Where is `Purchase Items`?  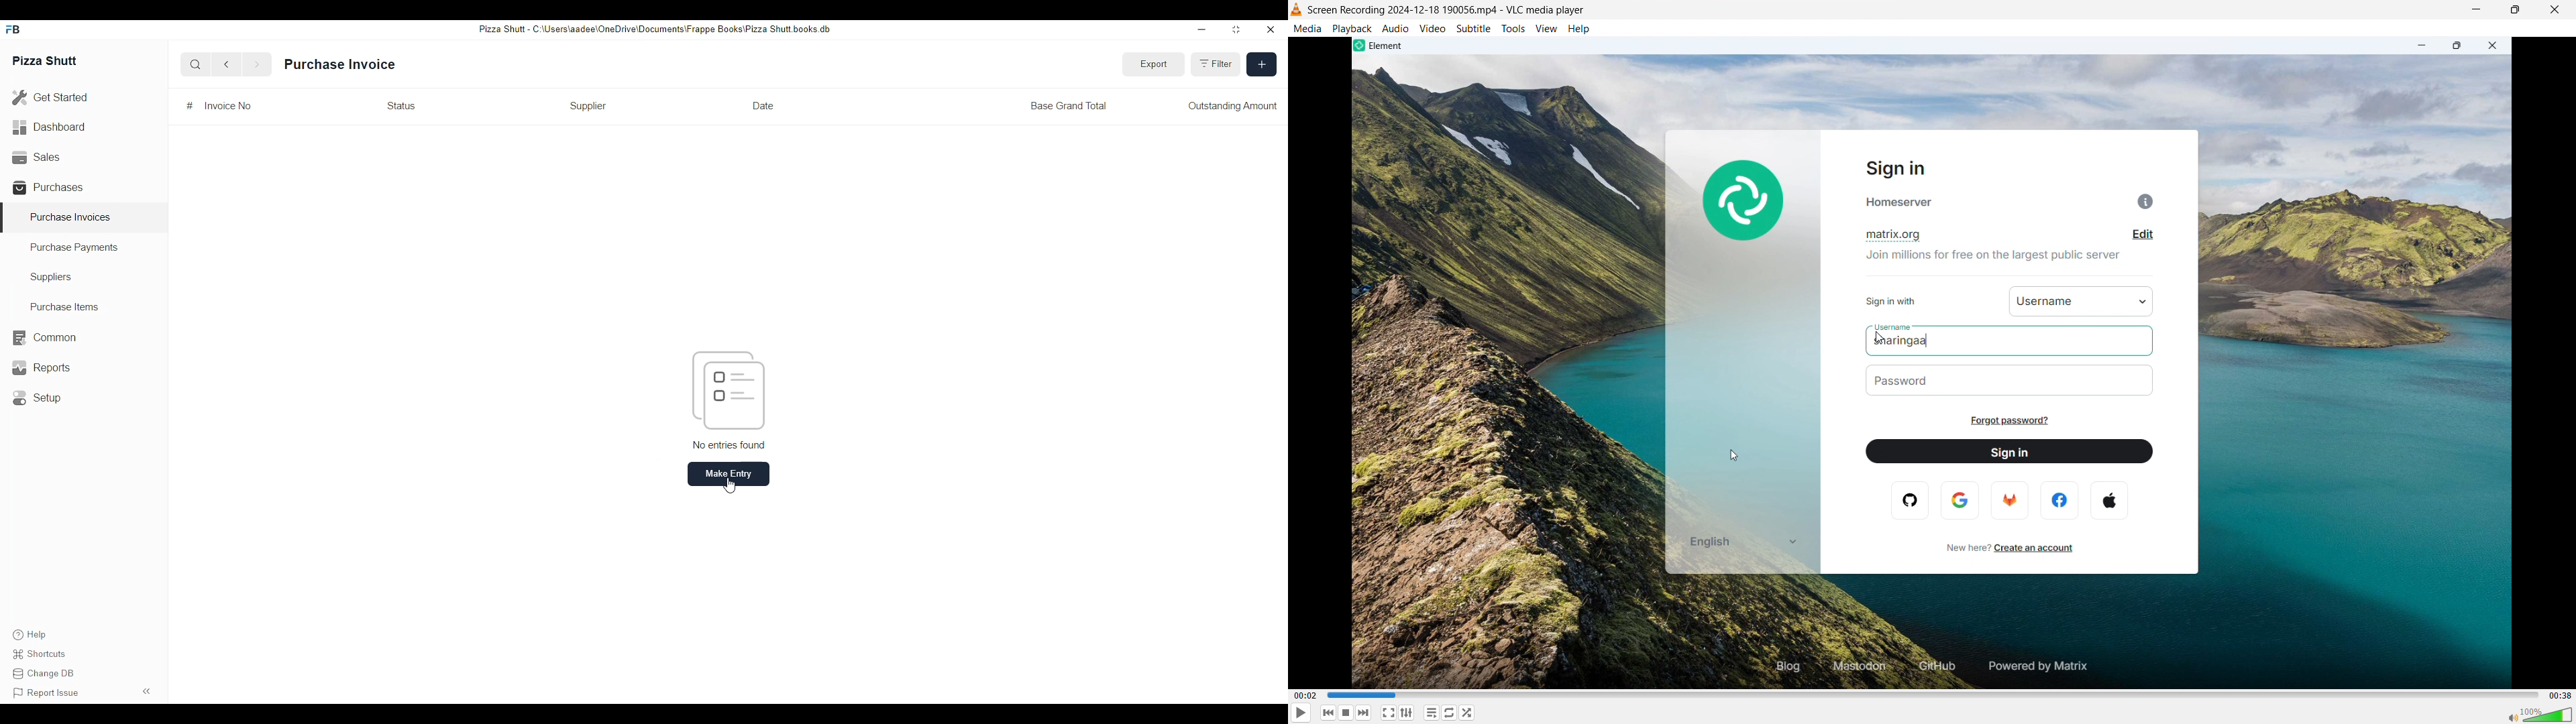
Purchase Items is located at coordinates (60, 306).